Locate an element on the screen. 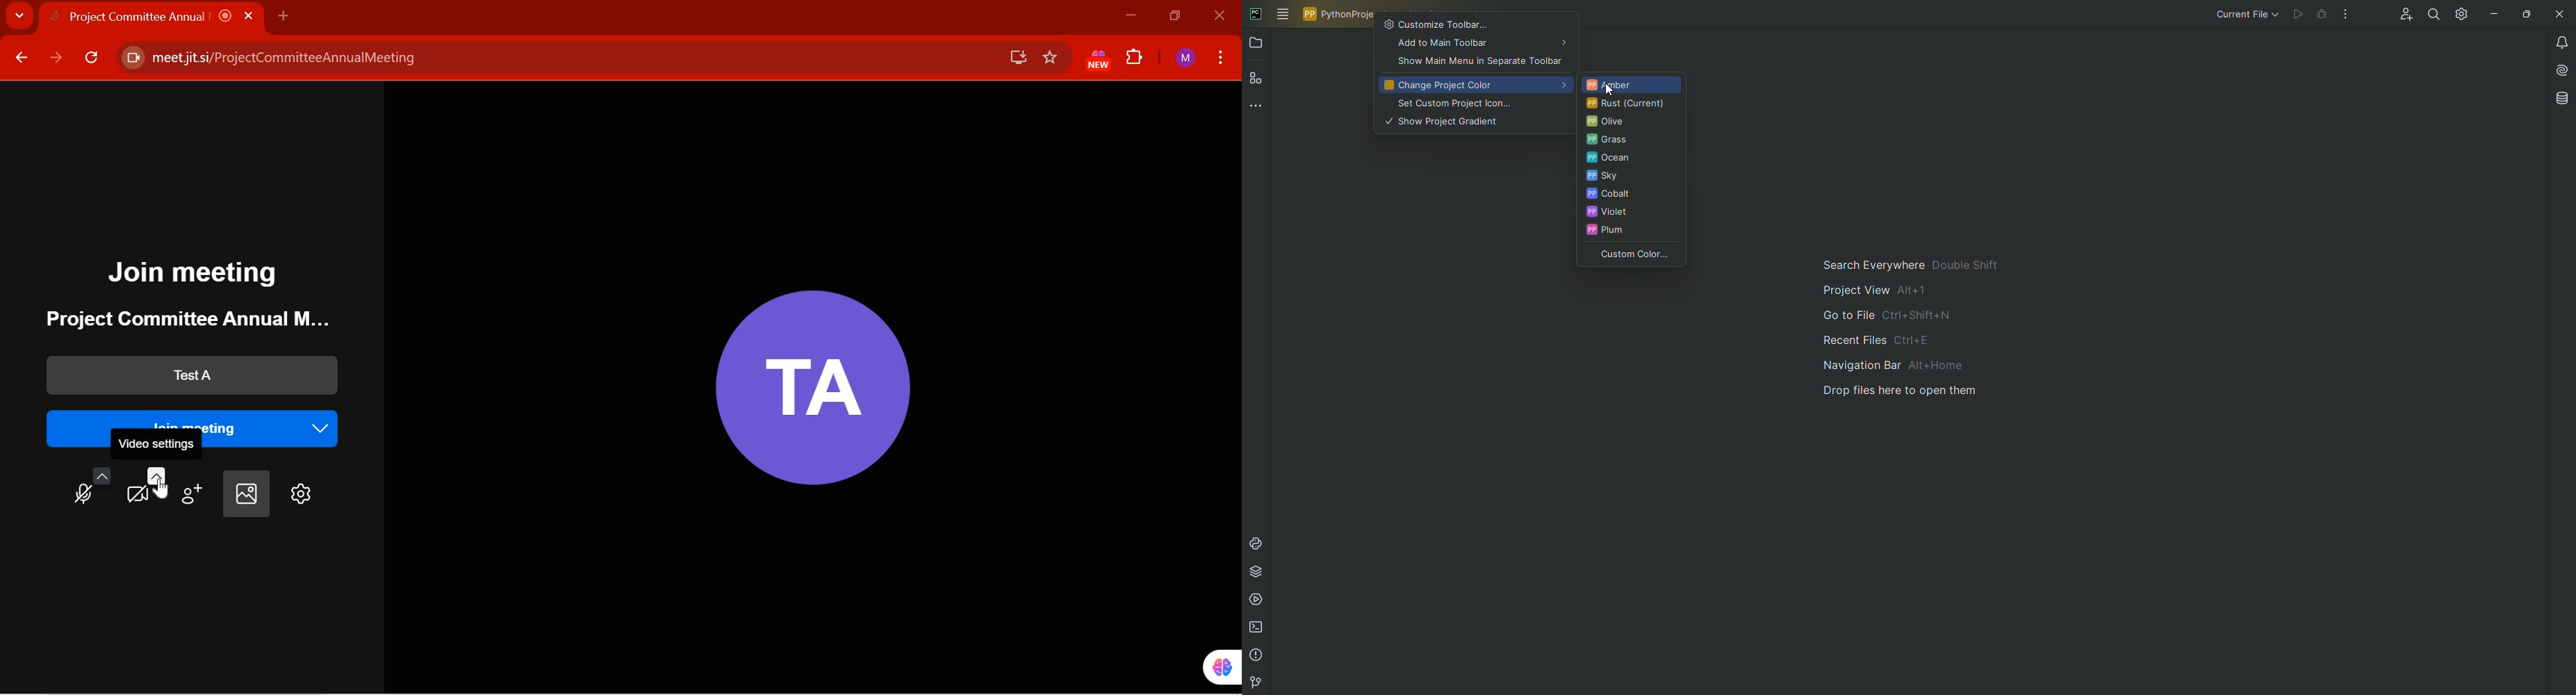  Restore is located at coordinates (2525, 13).